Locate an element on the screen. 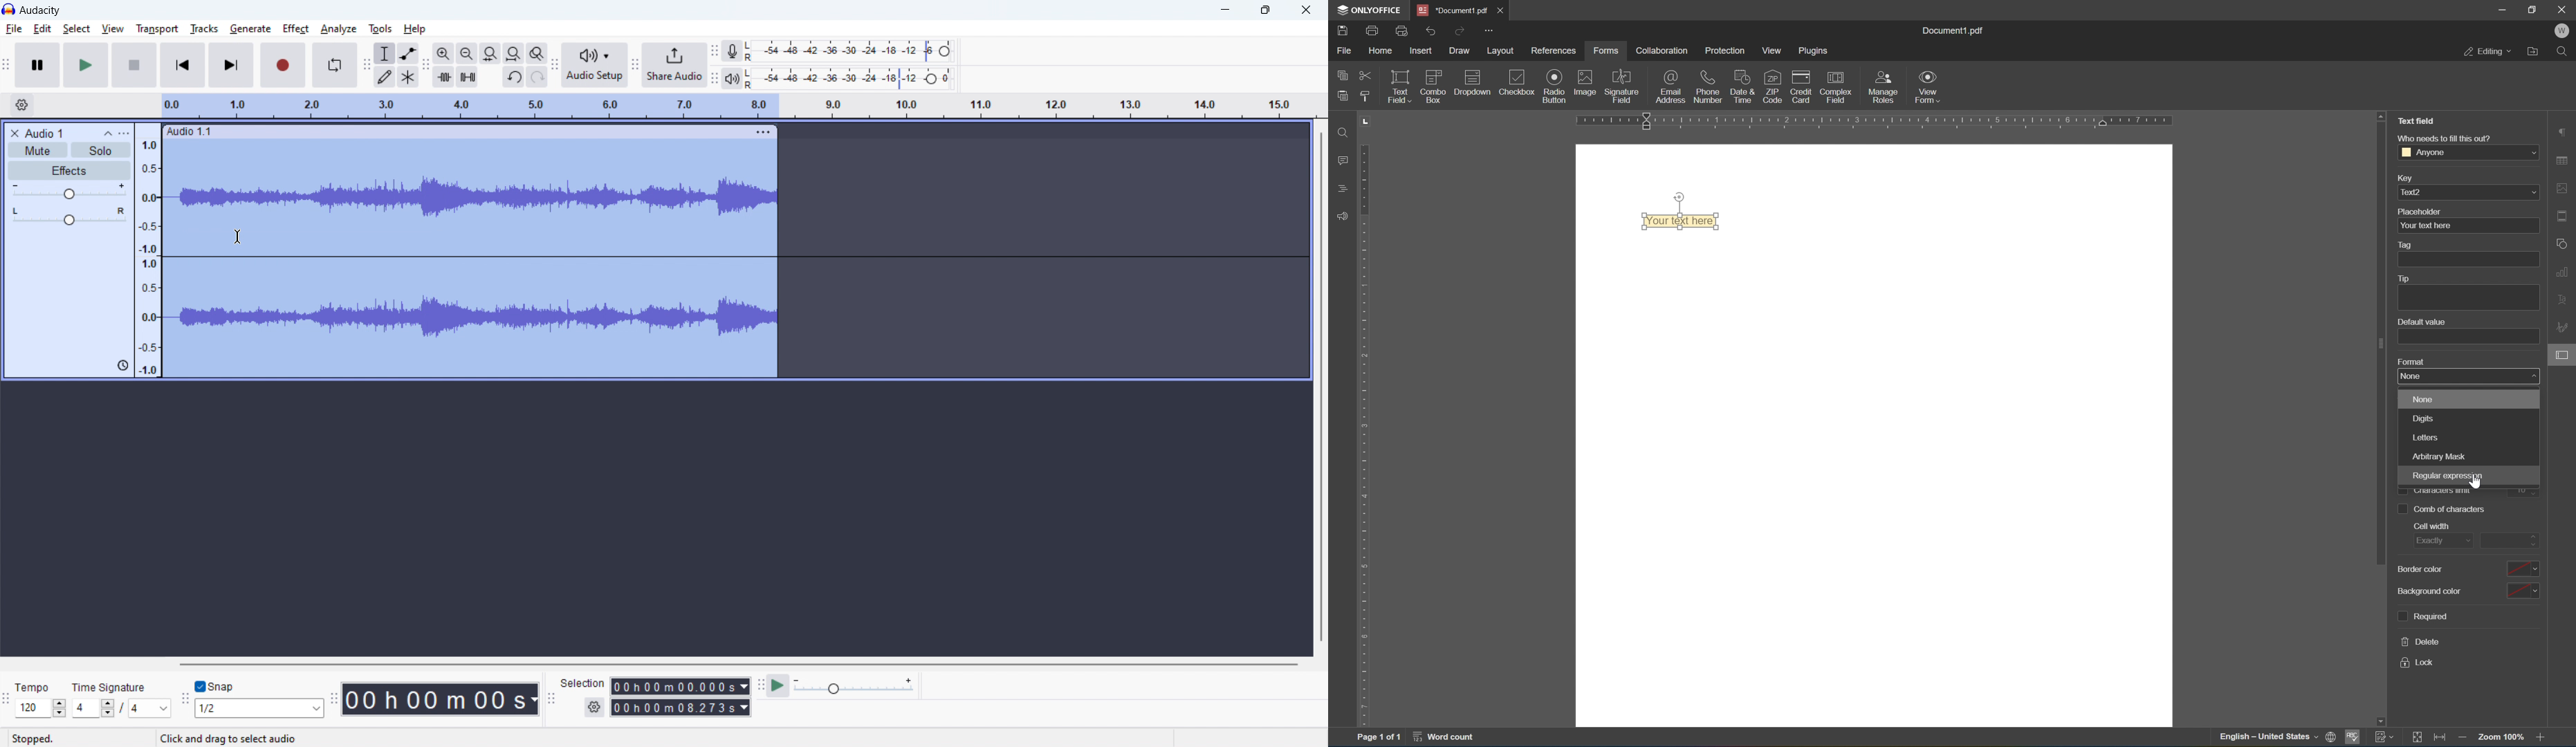  delete track is located at coordinates (13, 132).